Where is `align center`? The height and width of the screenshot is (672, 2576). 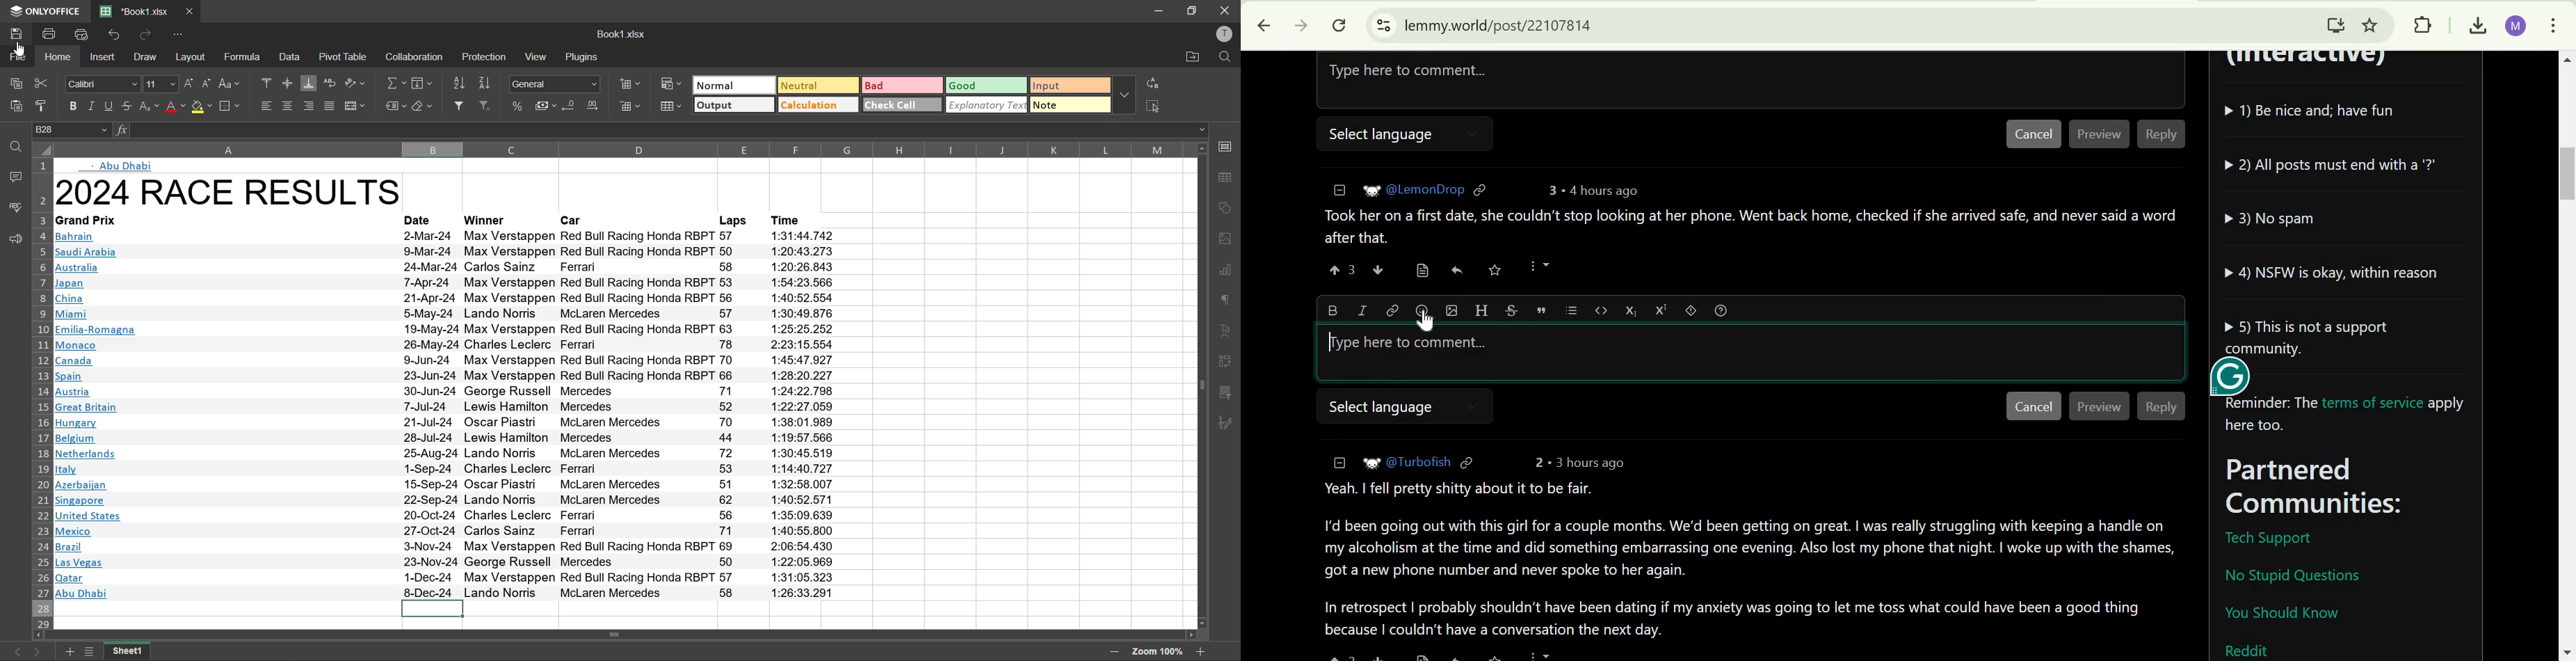 align center is located at coordinates (288, 106).